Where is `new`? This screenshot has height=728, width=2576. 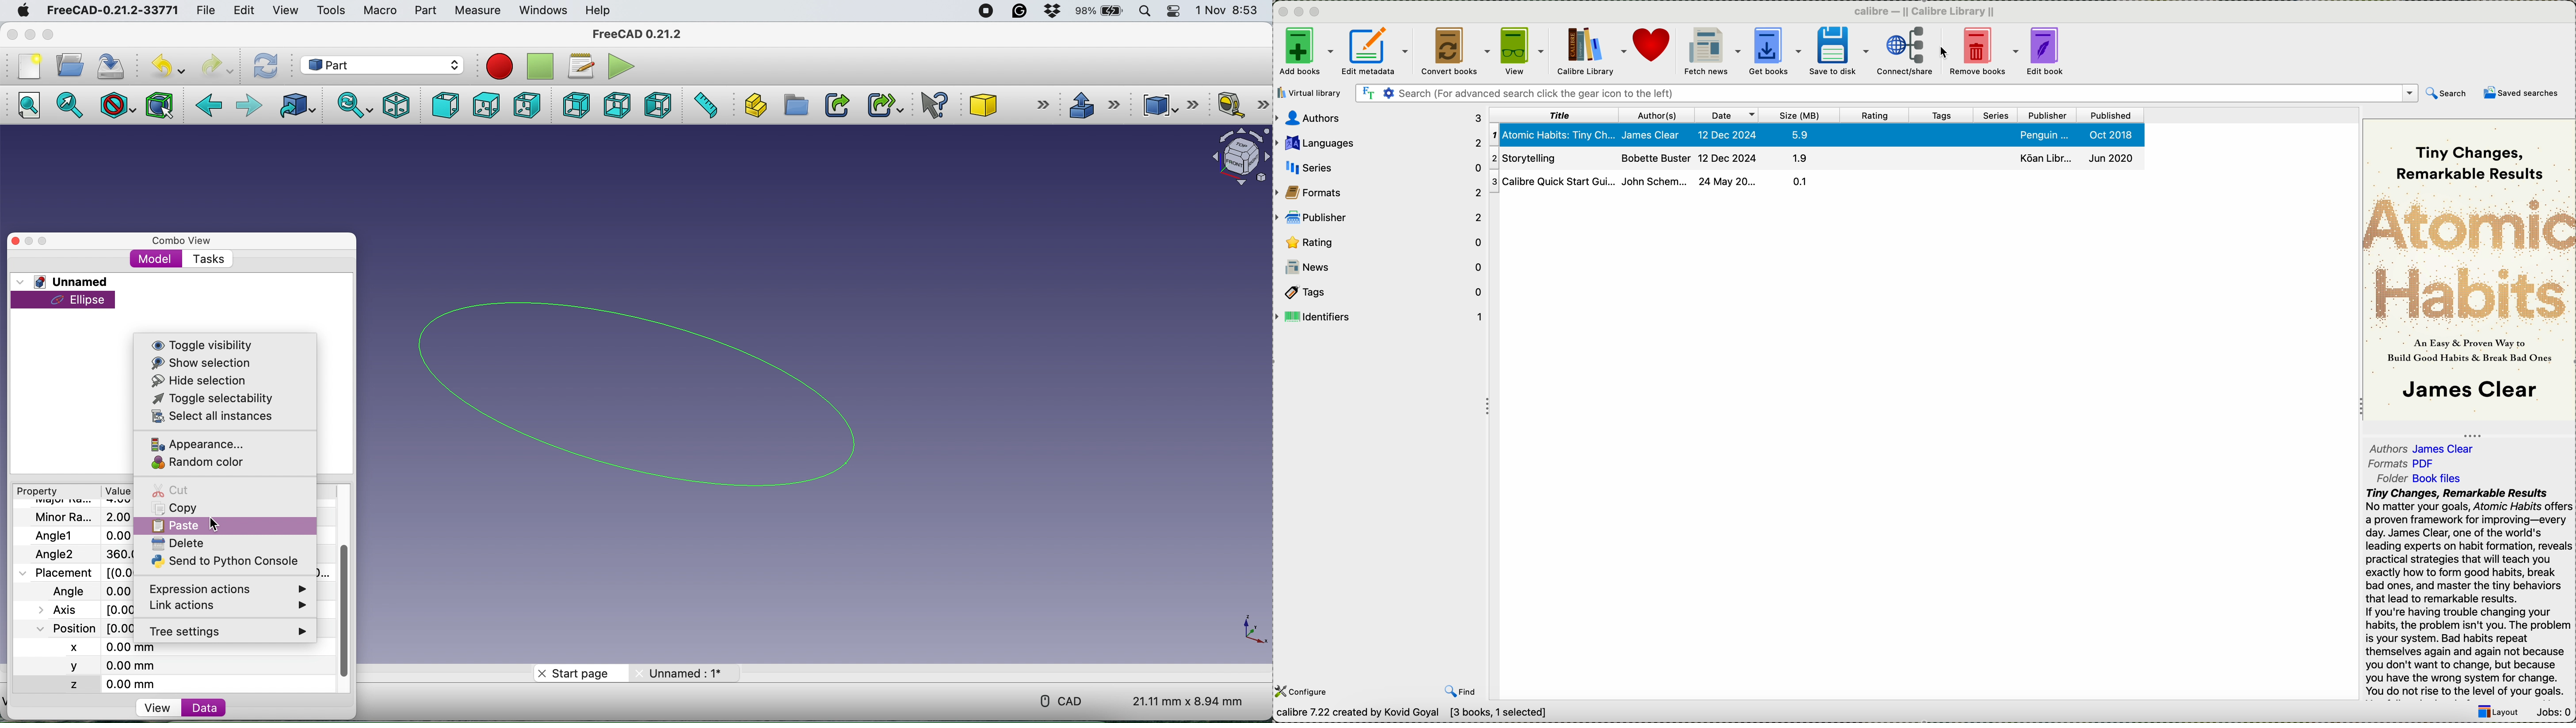
new is located at coordinates (30, 66).